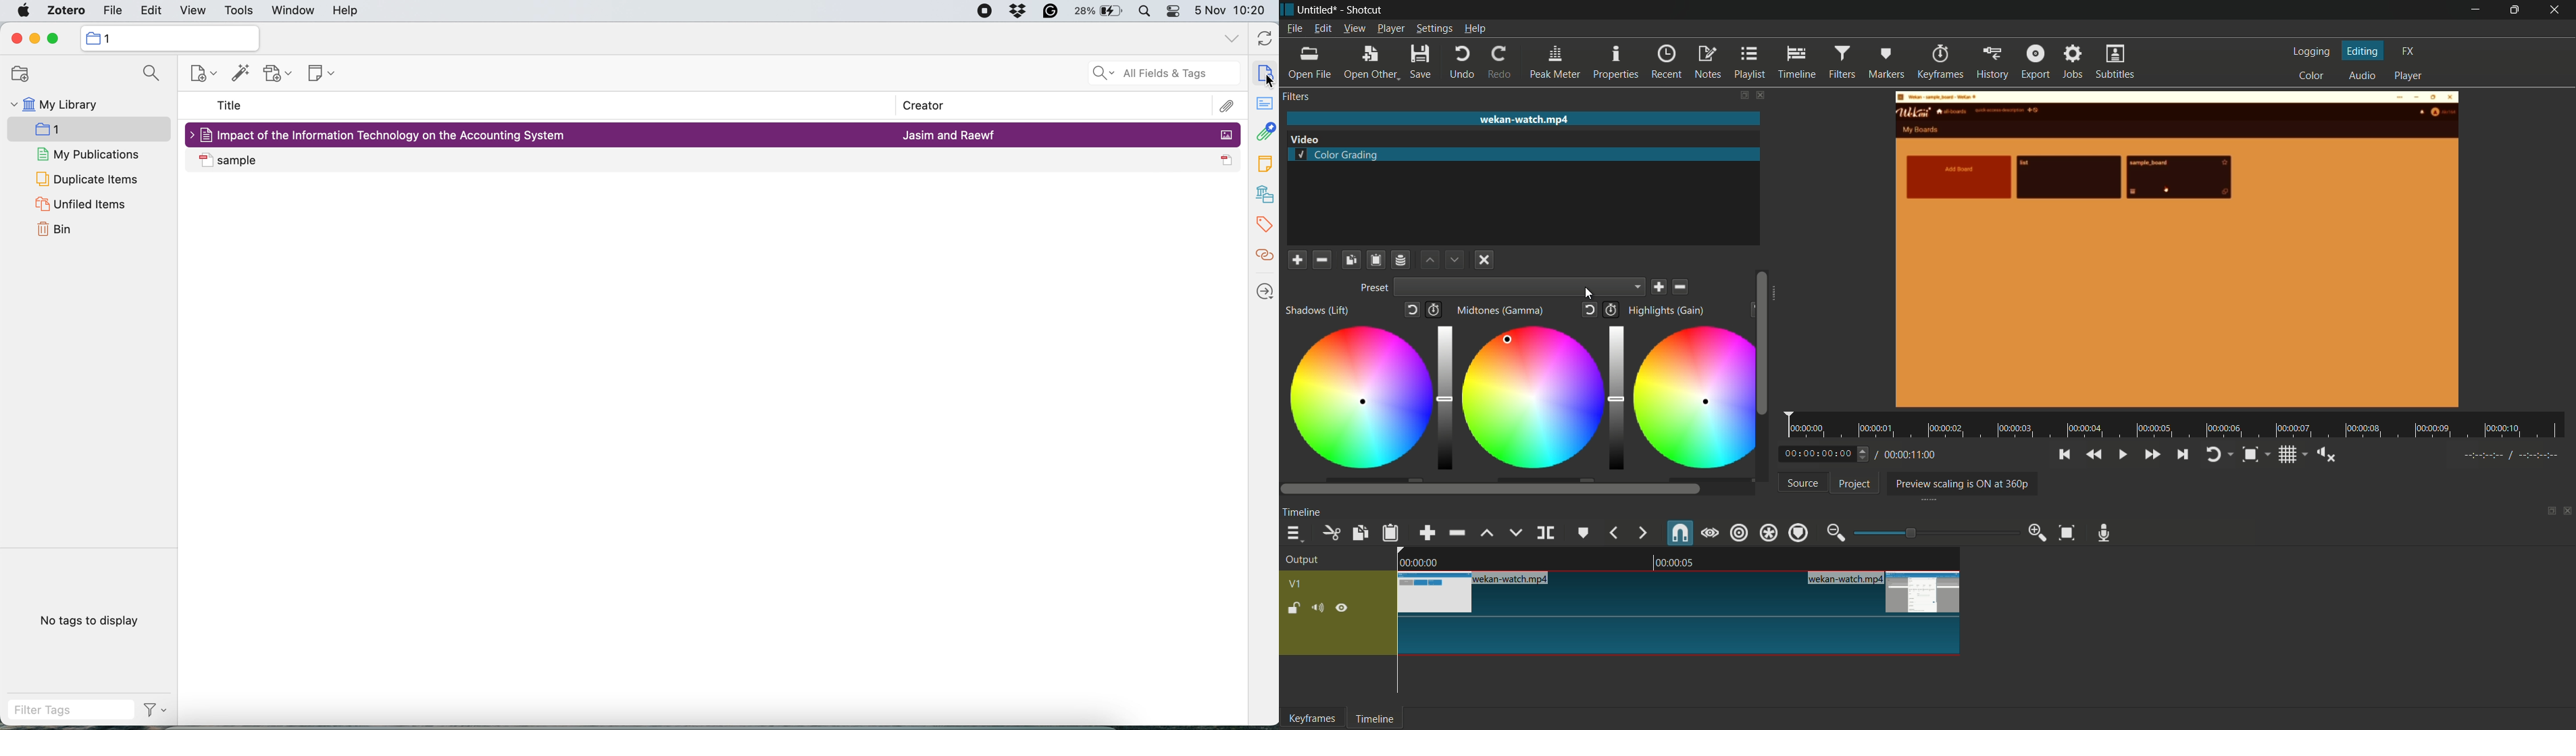 The width and height of the screenshot is (2576, 756). What do you see at coordinates (1265, 194) in the screenshot?
I see `libraries and collection` at bounding box center [1265, 194].